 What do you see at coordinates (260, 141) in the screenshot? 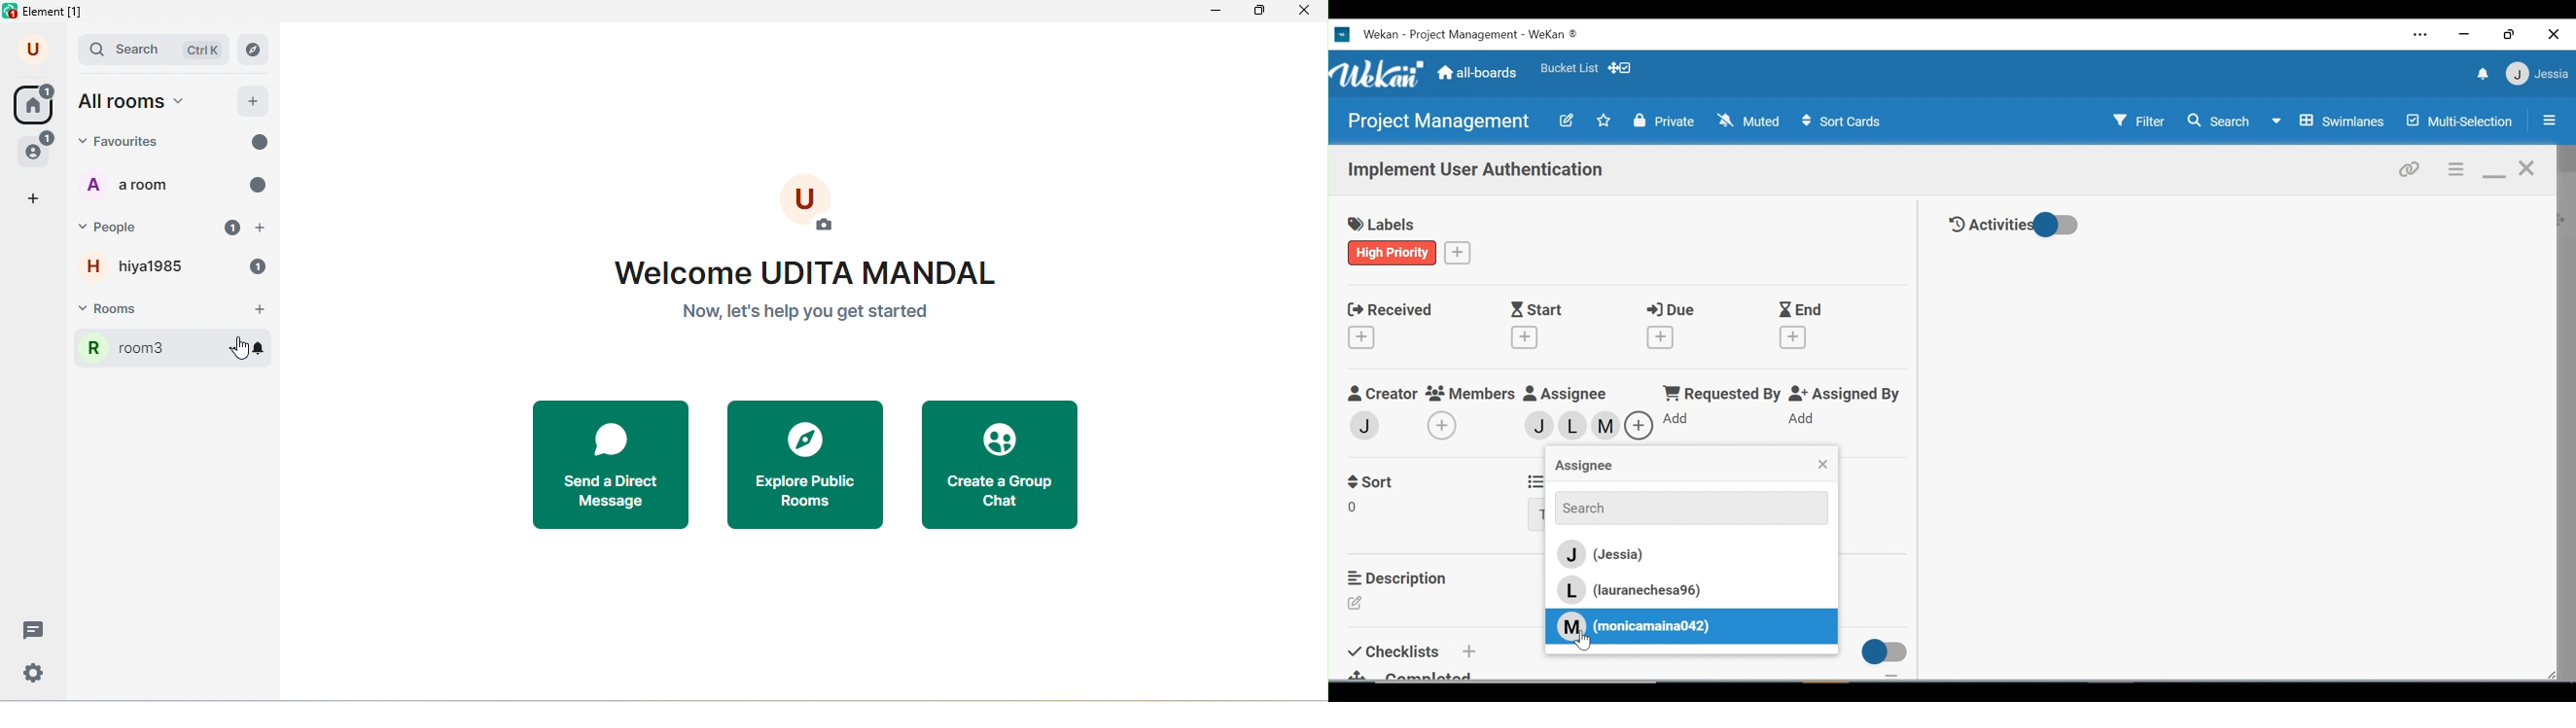
I see `unread message symbol` at bounding box center [260, 141].